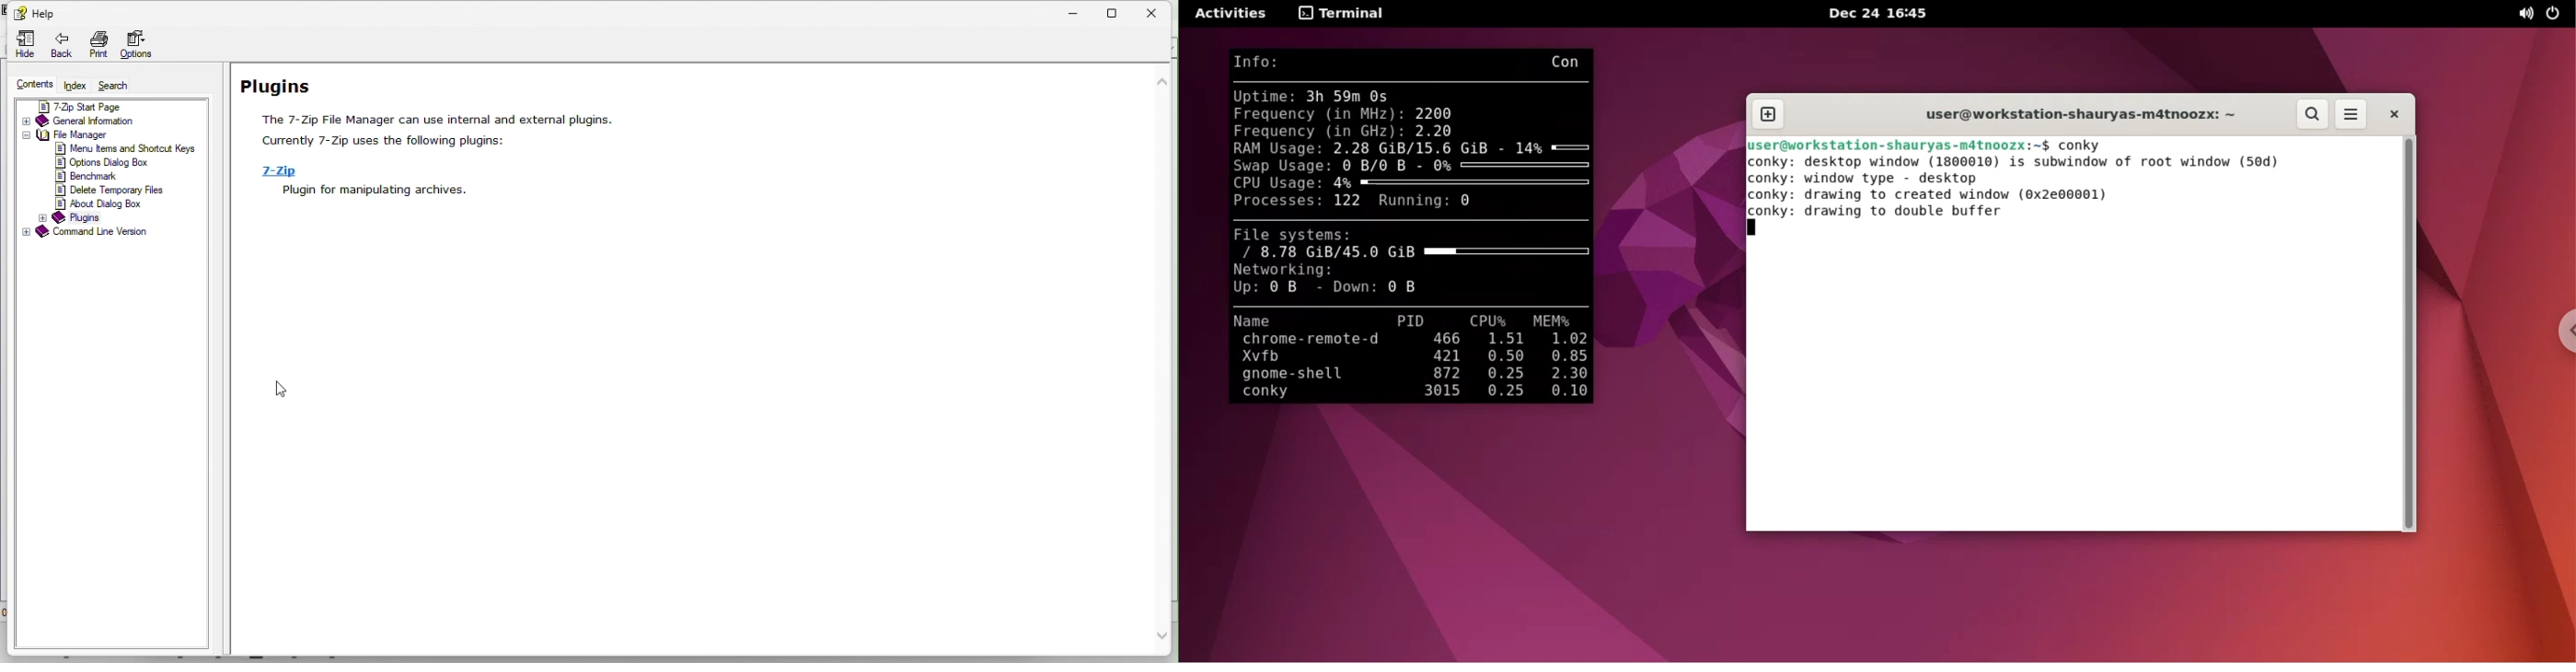  I want to click on 7-Zip - hyperlink, so click(273, 170).